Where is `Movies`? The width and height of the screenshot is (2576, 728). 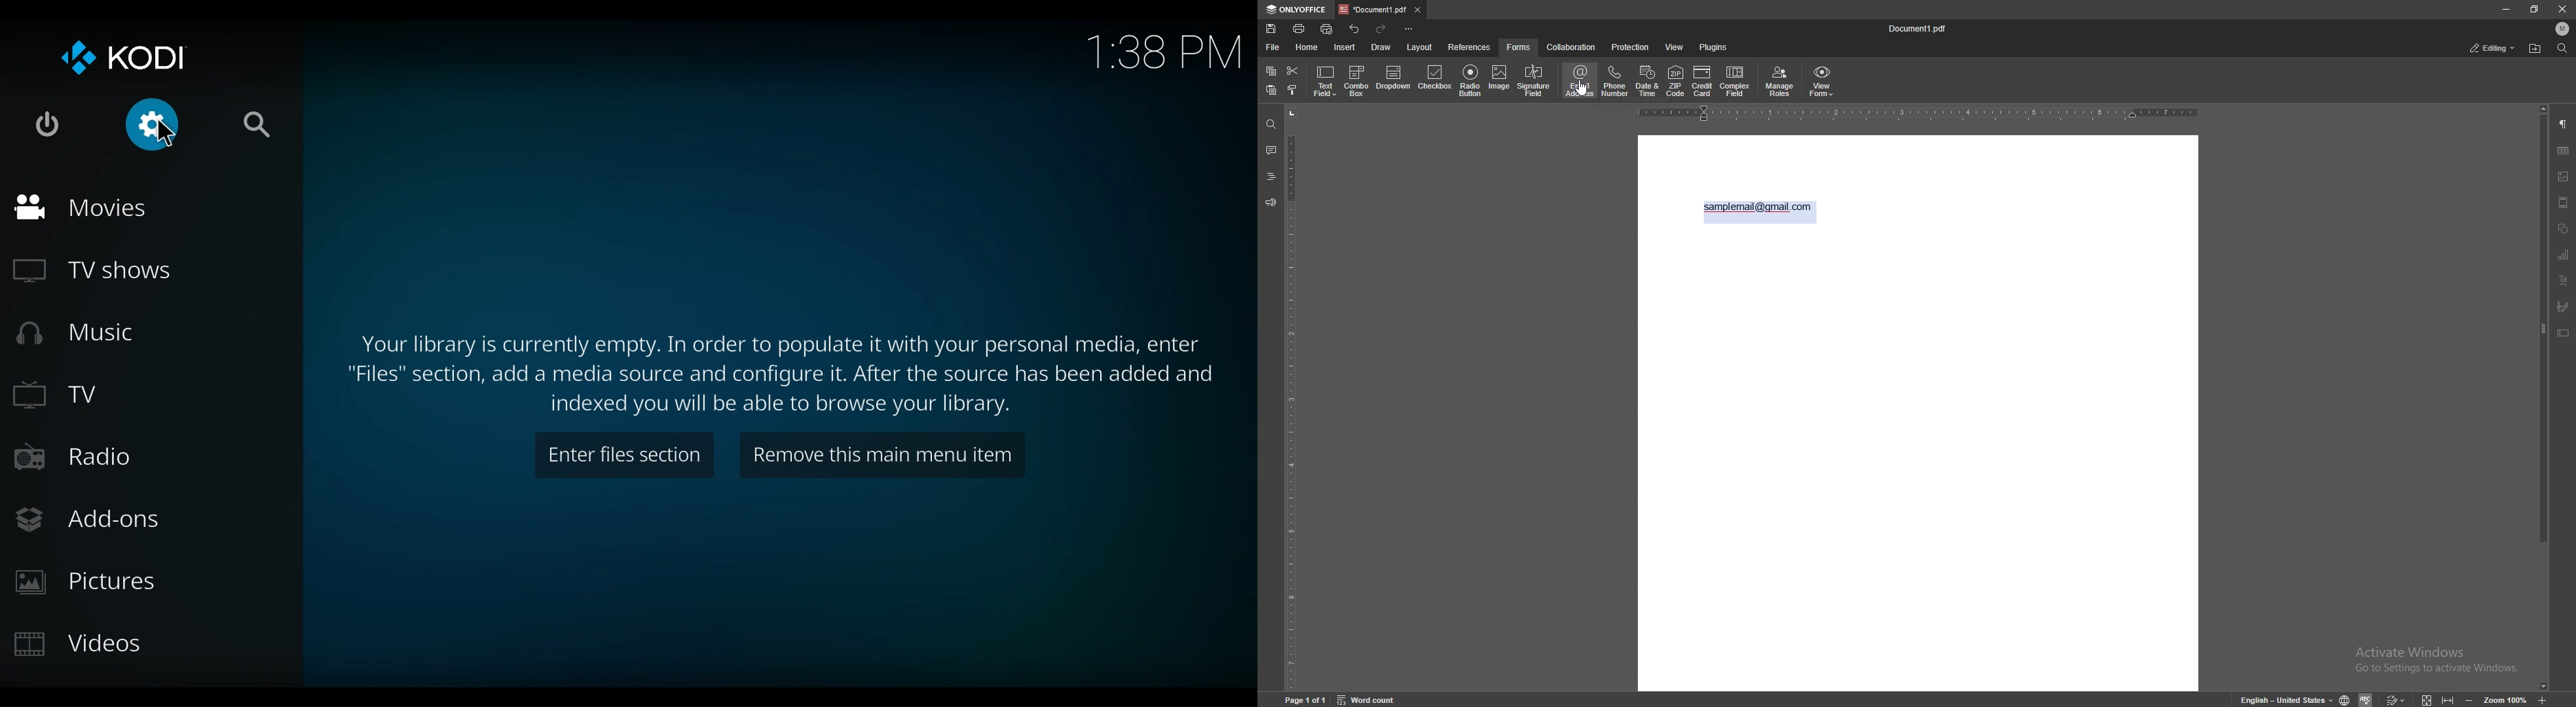 Movies is located at coordinates (84, 208).